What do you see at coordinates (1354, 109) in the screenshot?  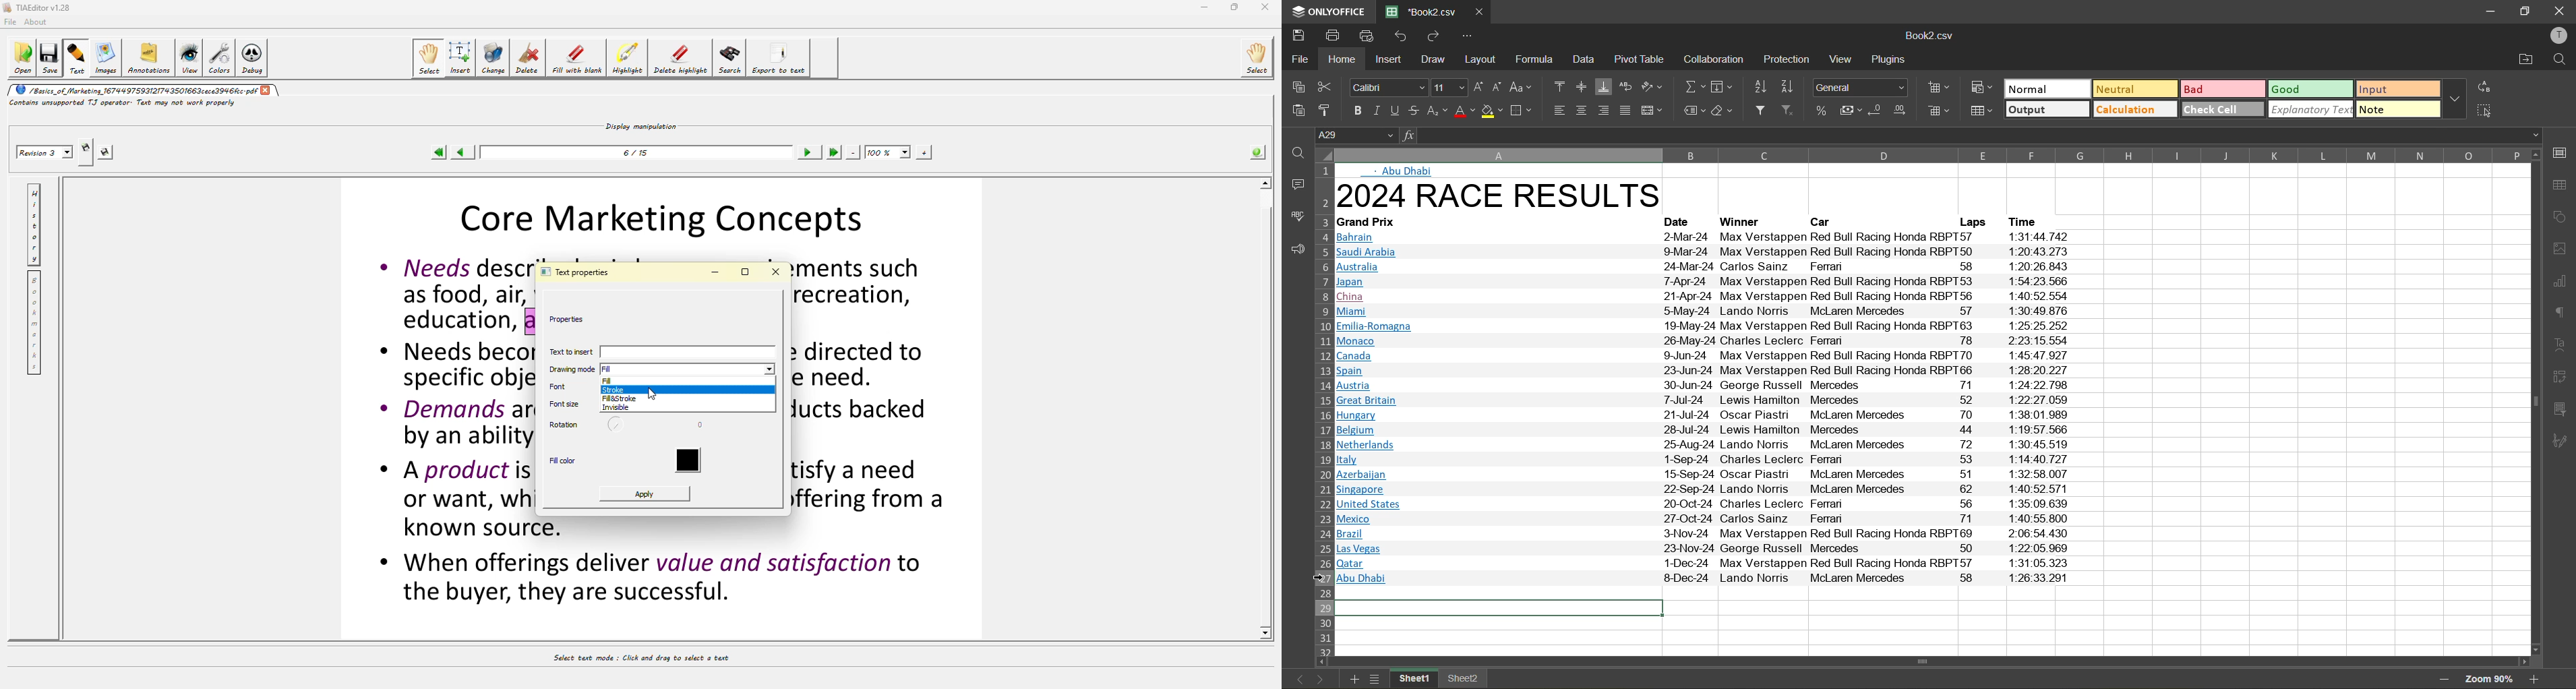 I see `bold` at bounding box center [1354, 109].